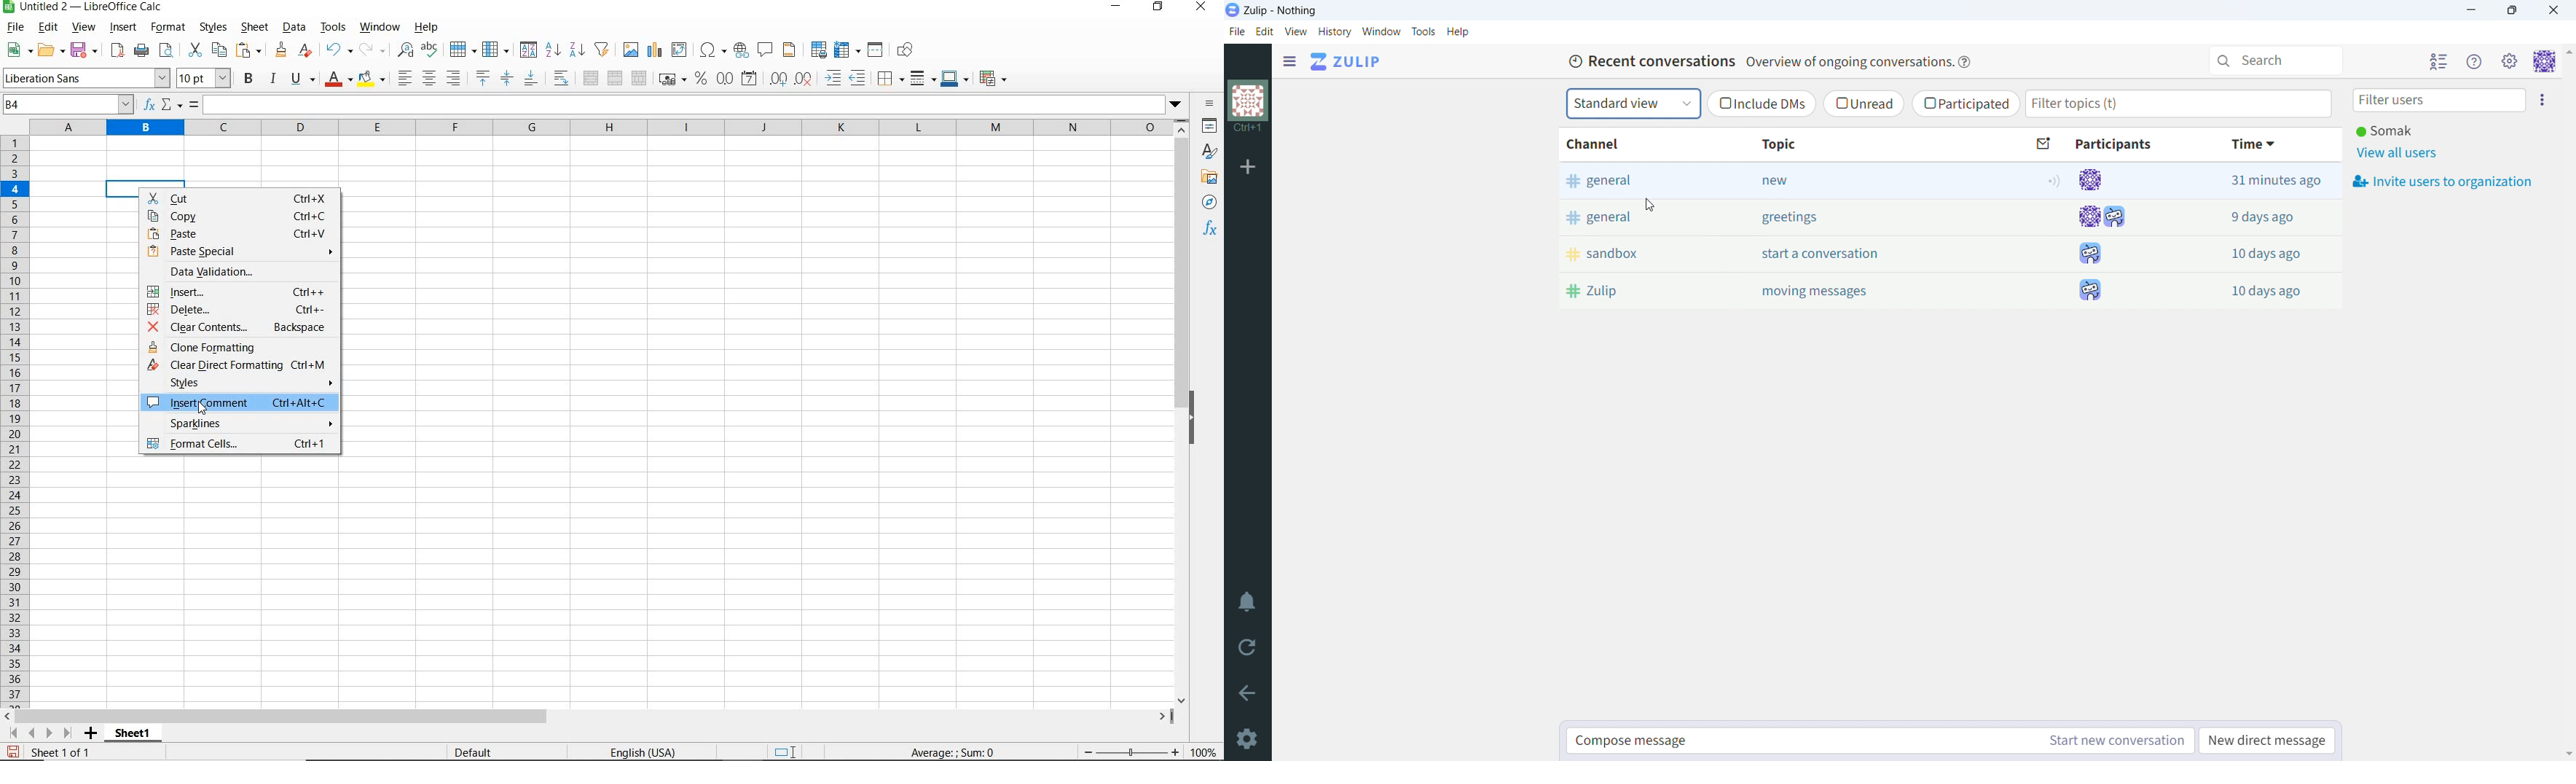 The width and height of the screenshot is (2576, 784). What do you see at coordinates (1856, 254) in the screenshot?
I see `start a conversation` at bounding box center [1856, 254].